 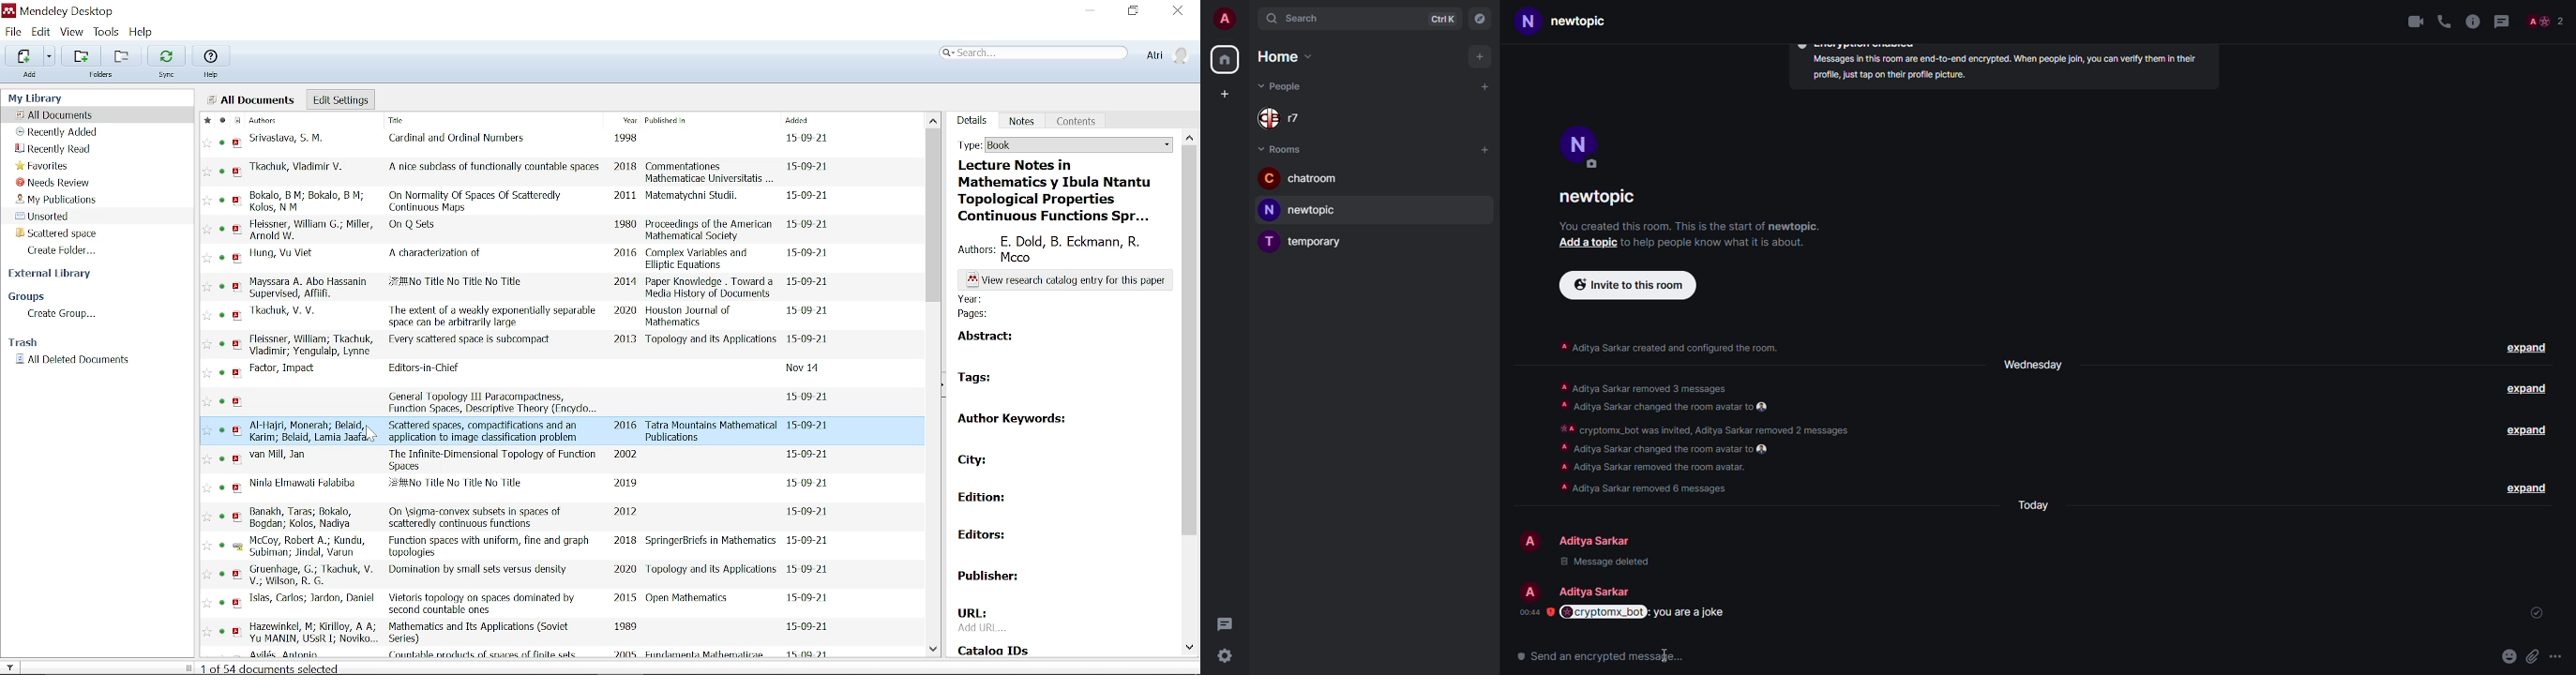 I want to click on home, so click(x=1282, y=57).